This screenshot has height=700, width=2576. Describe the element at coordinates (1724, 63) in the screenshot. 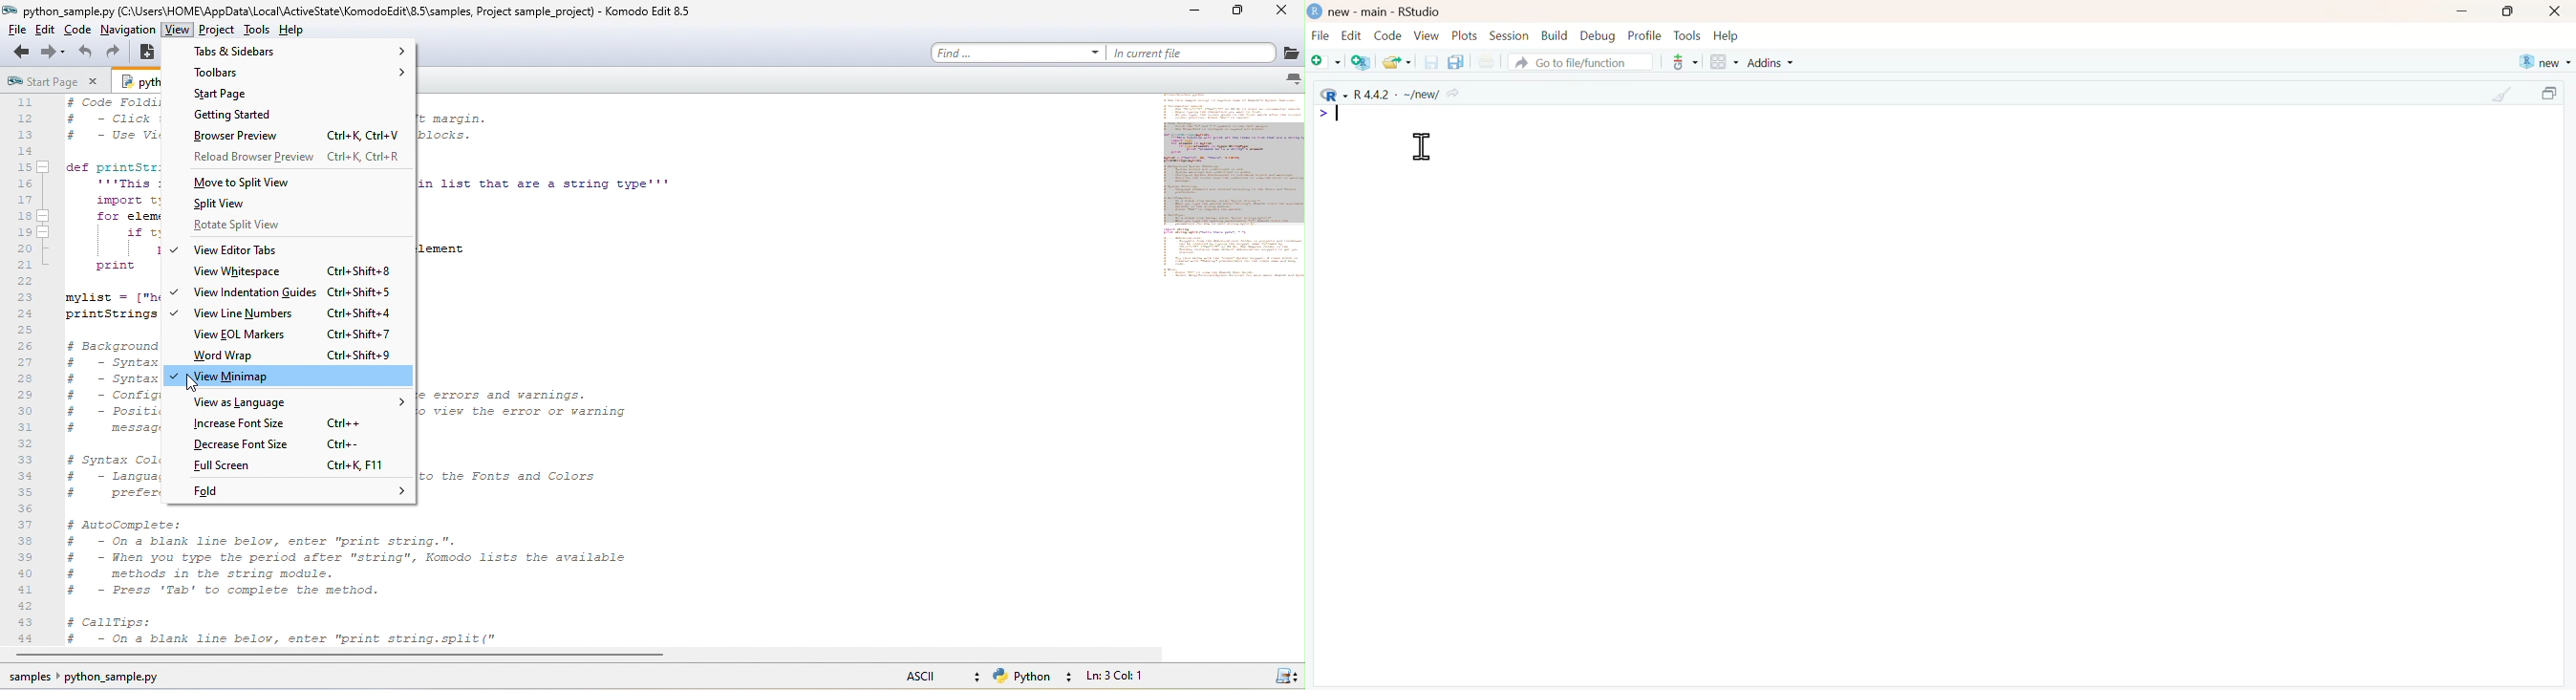

I see `Workspace panes` at that location.